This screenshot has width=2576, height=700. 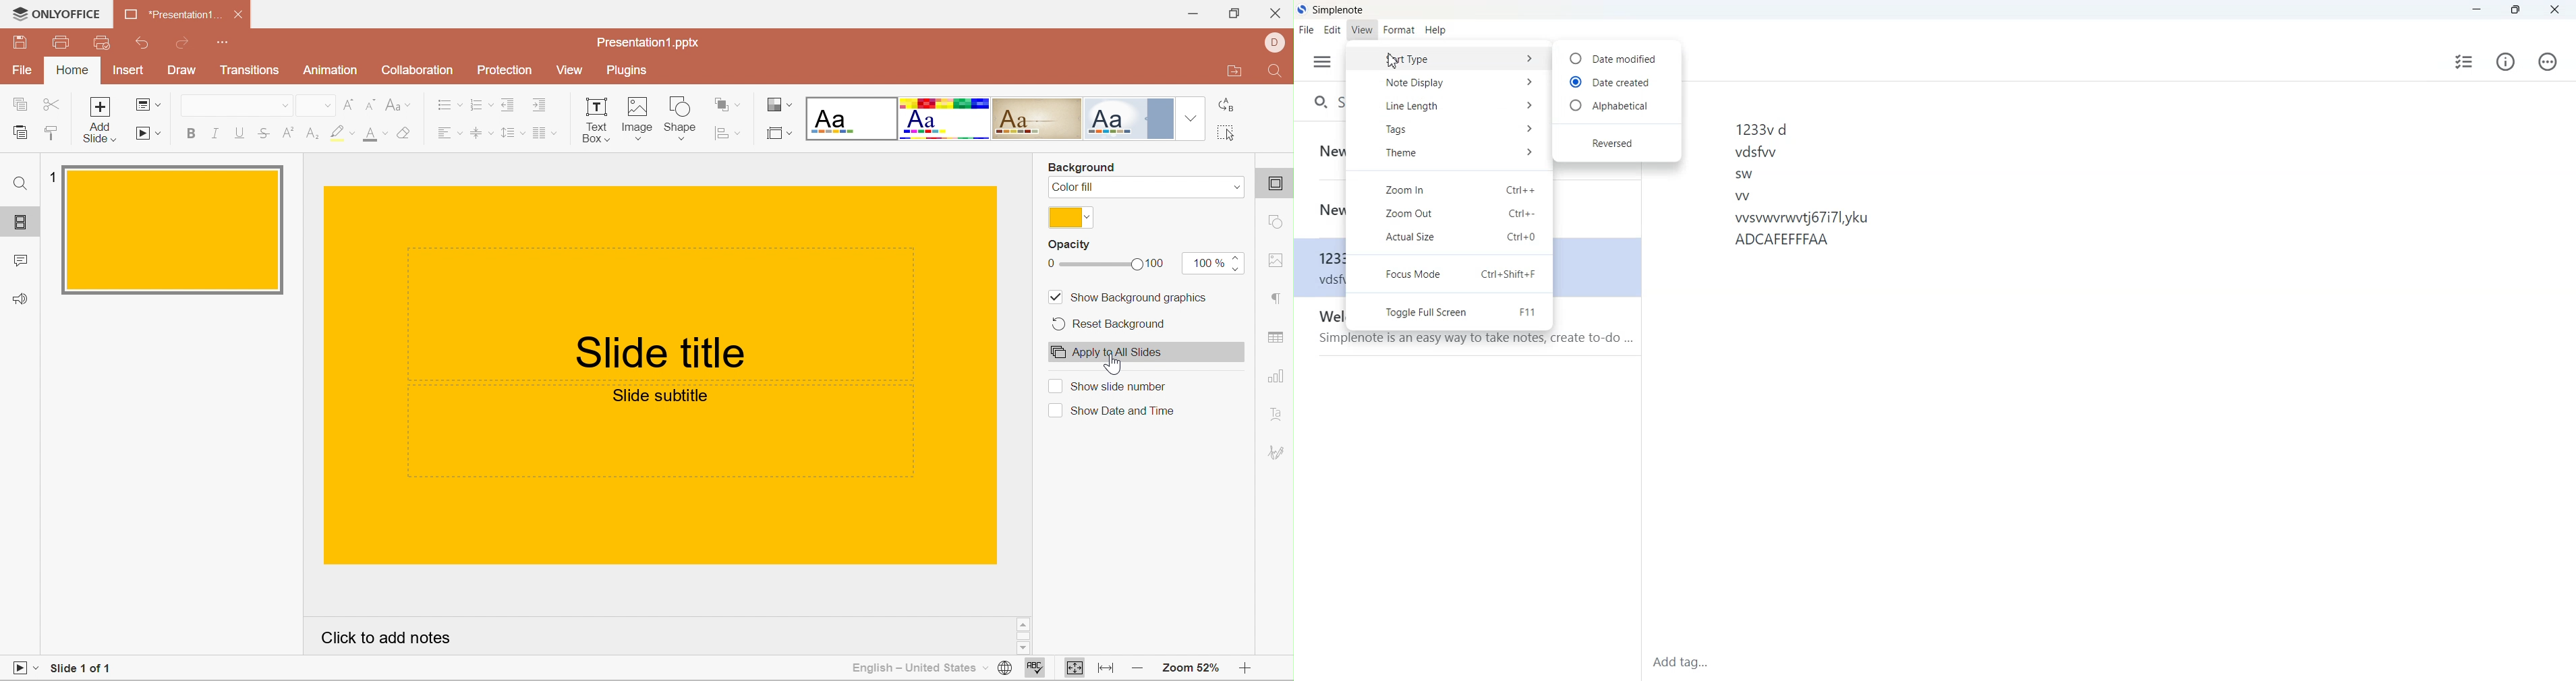 I want to click on chart settings, so click(x=1277, y=376).